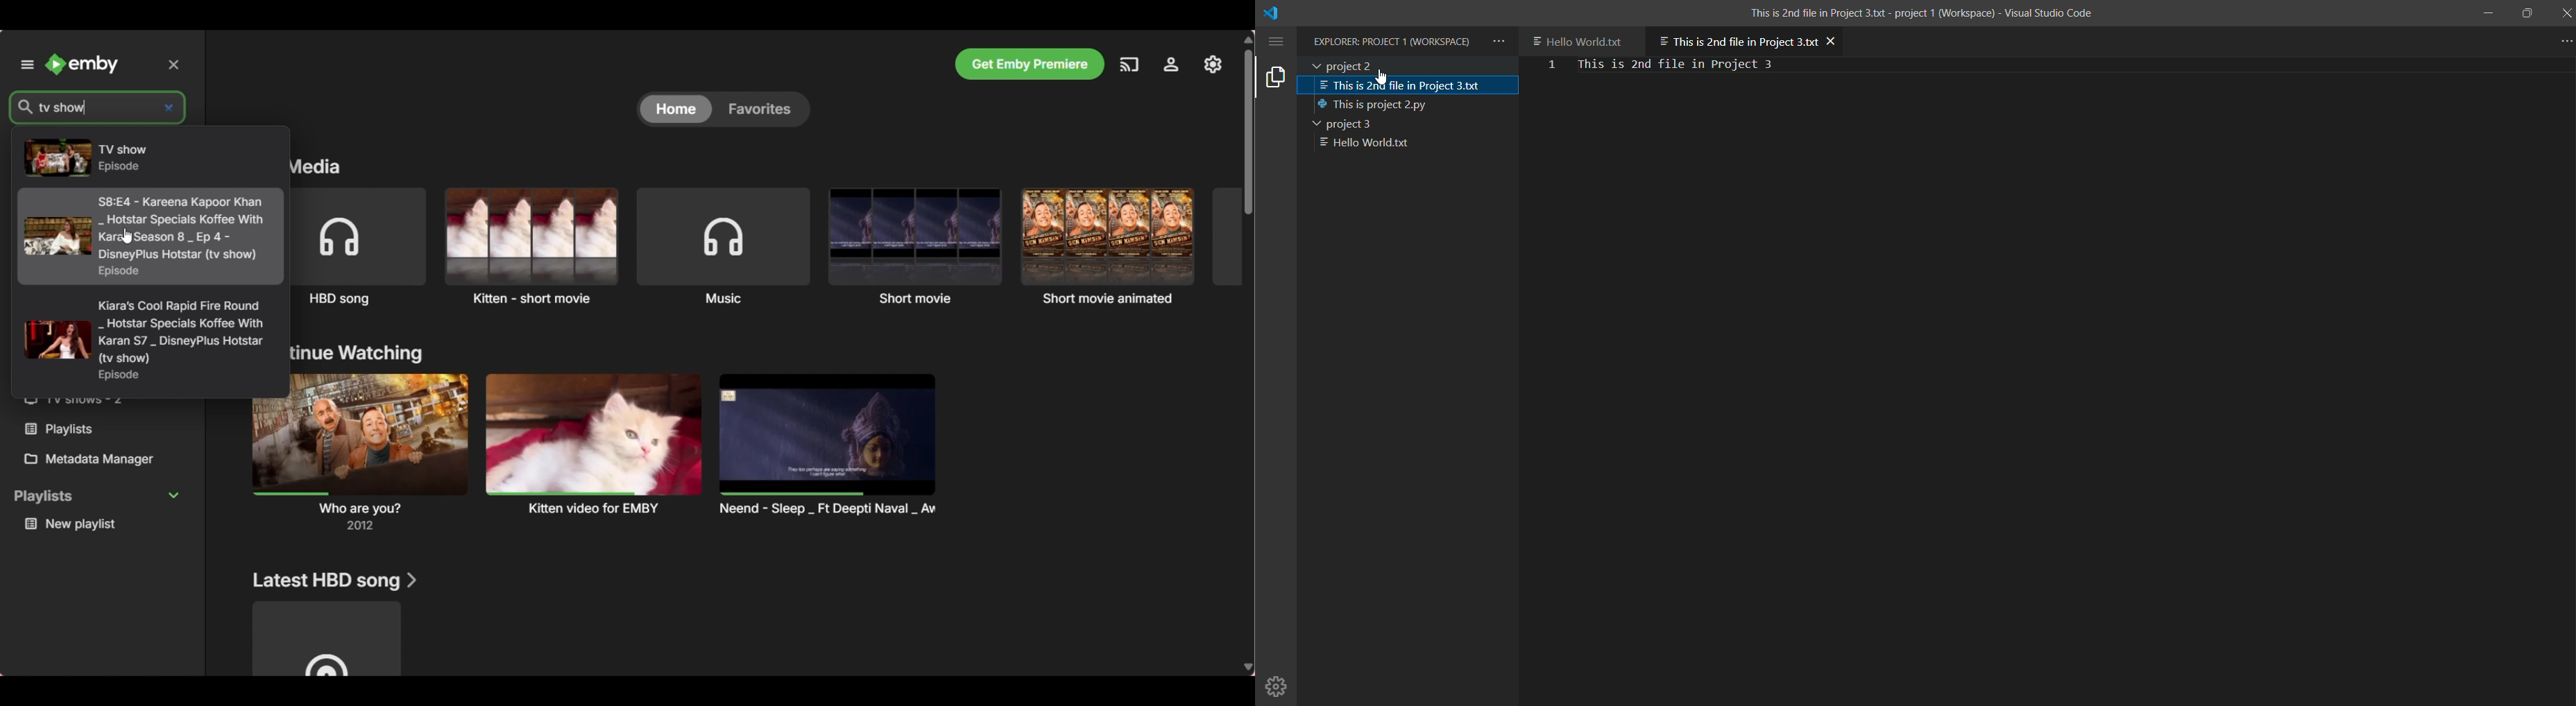 Image resolution: width=2576 pixels, height=728 pixels. Describe the element at coordinates (78, 429) in the screenshot. I see `` at that location.